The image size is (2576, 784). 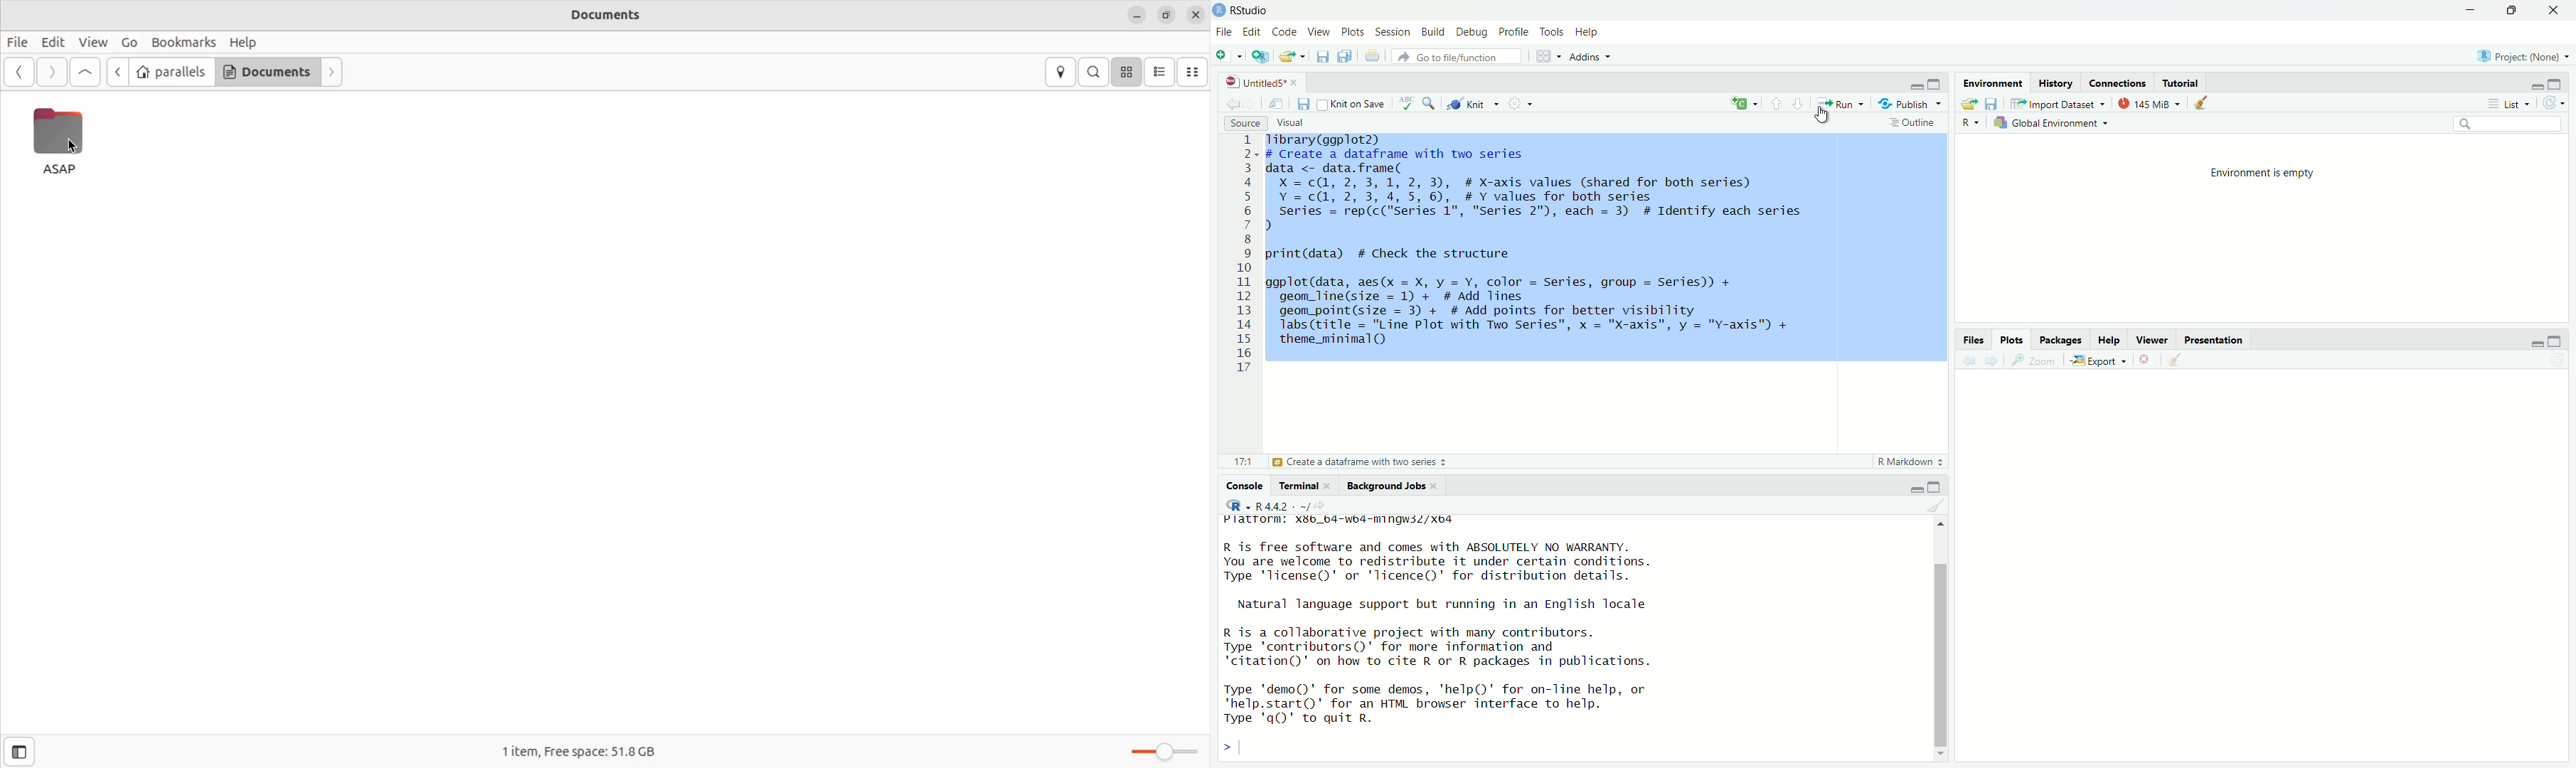 What do you see at coordinates (2556, 362) in the screenshot?
I see `Refresh` at bounding box center [2556, 362].